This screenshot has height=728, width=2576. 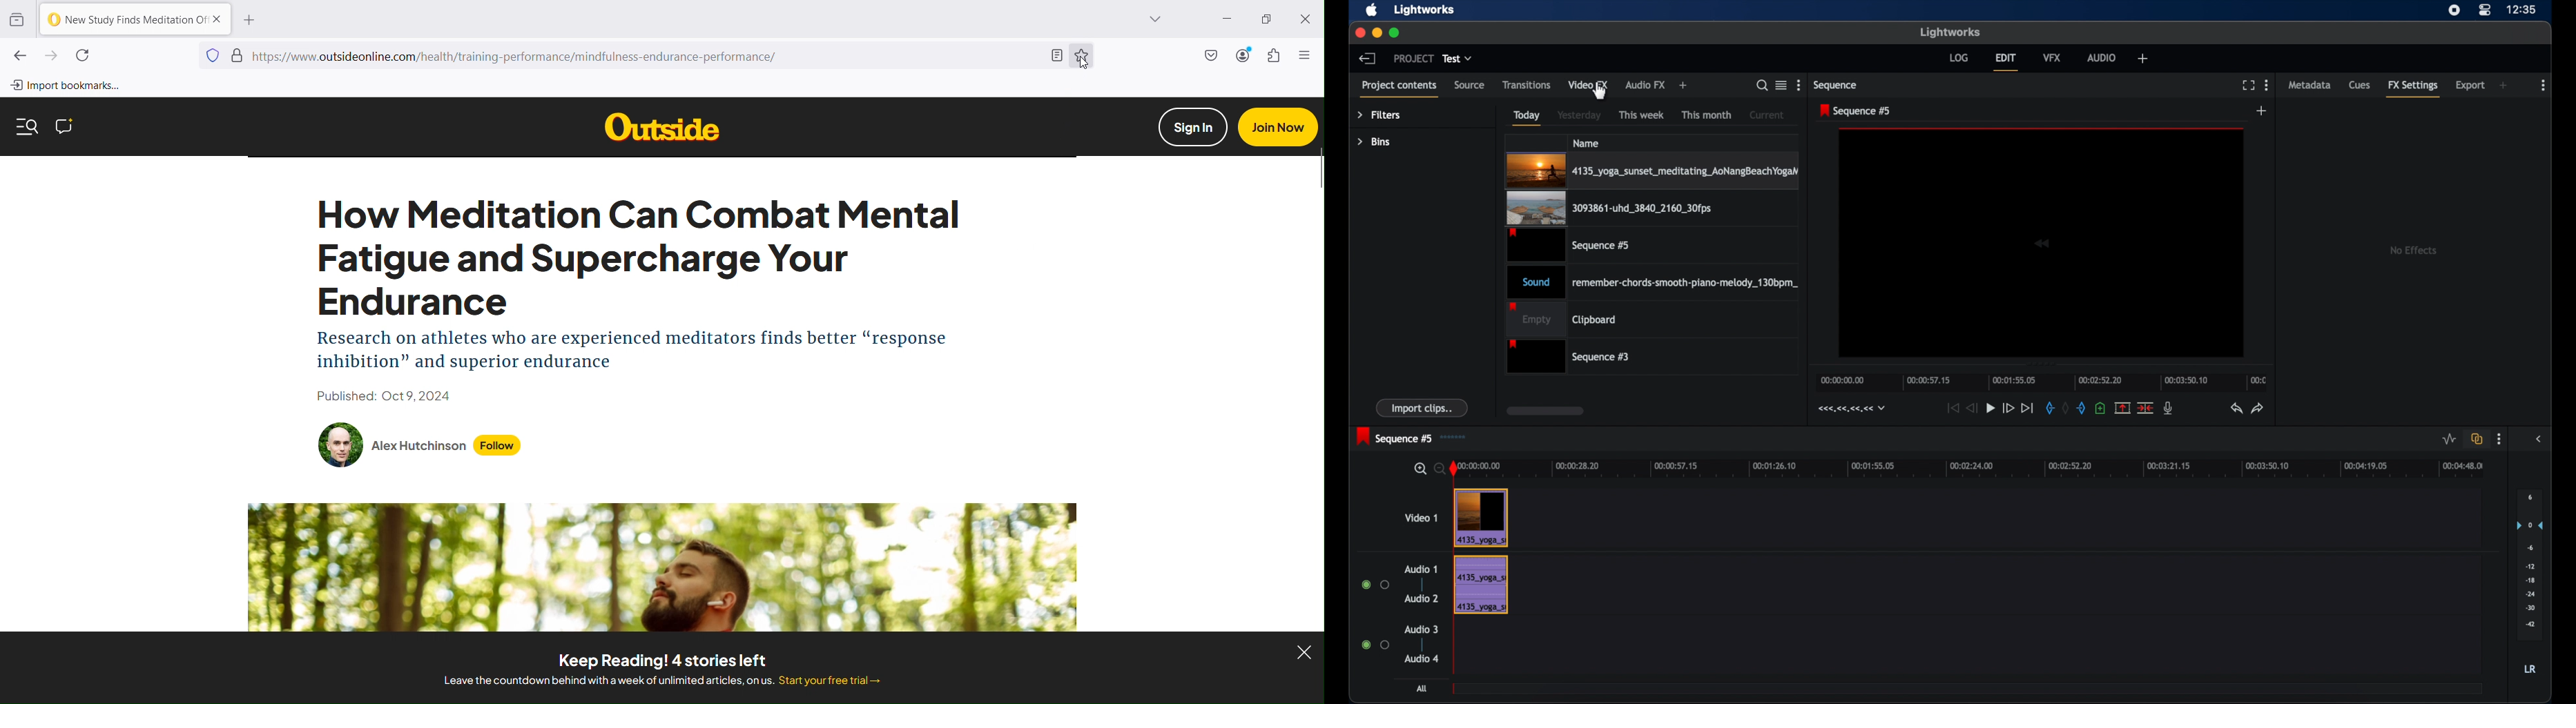 What do you see at coordinates (18, 19) in the screenshot?
I see `View recent browsing across windows and devices` at bounding box center [18, 19].